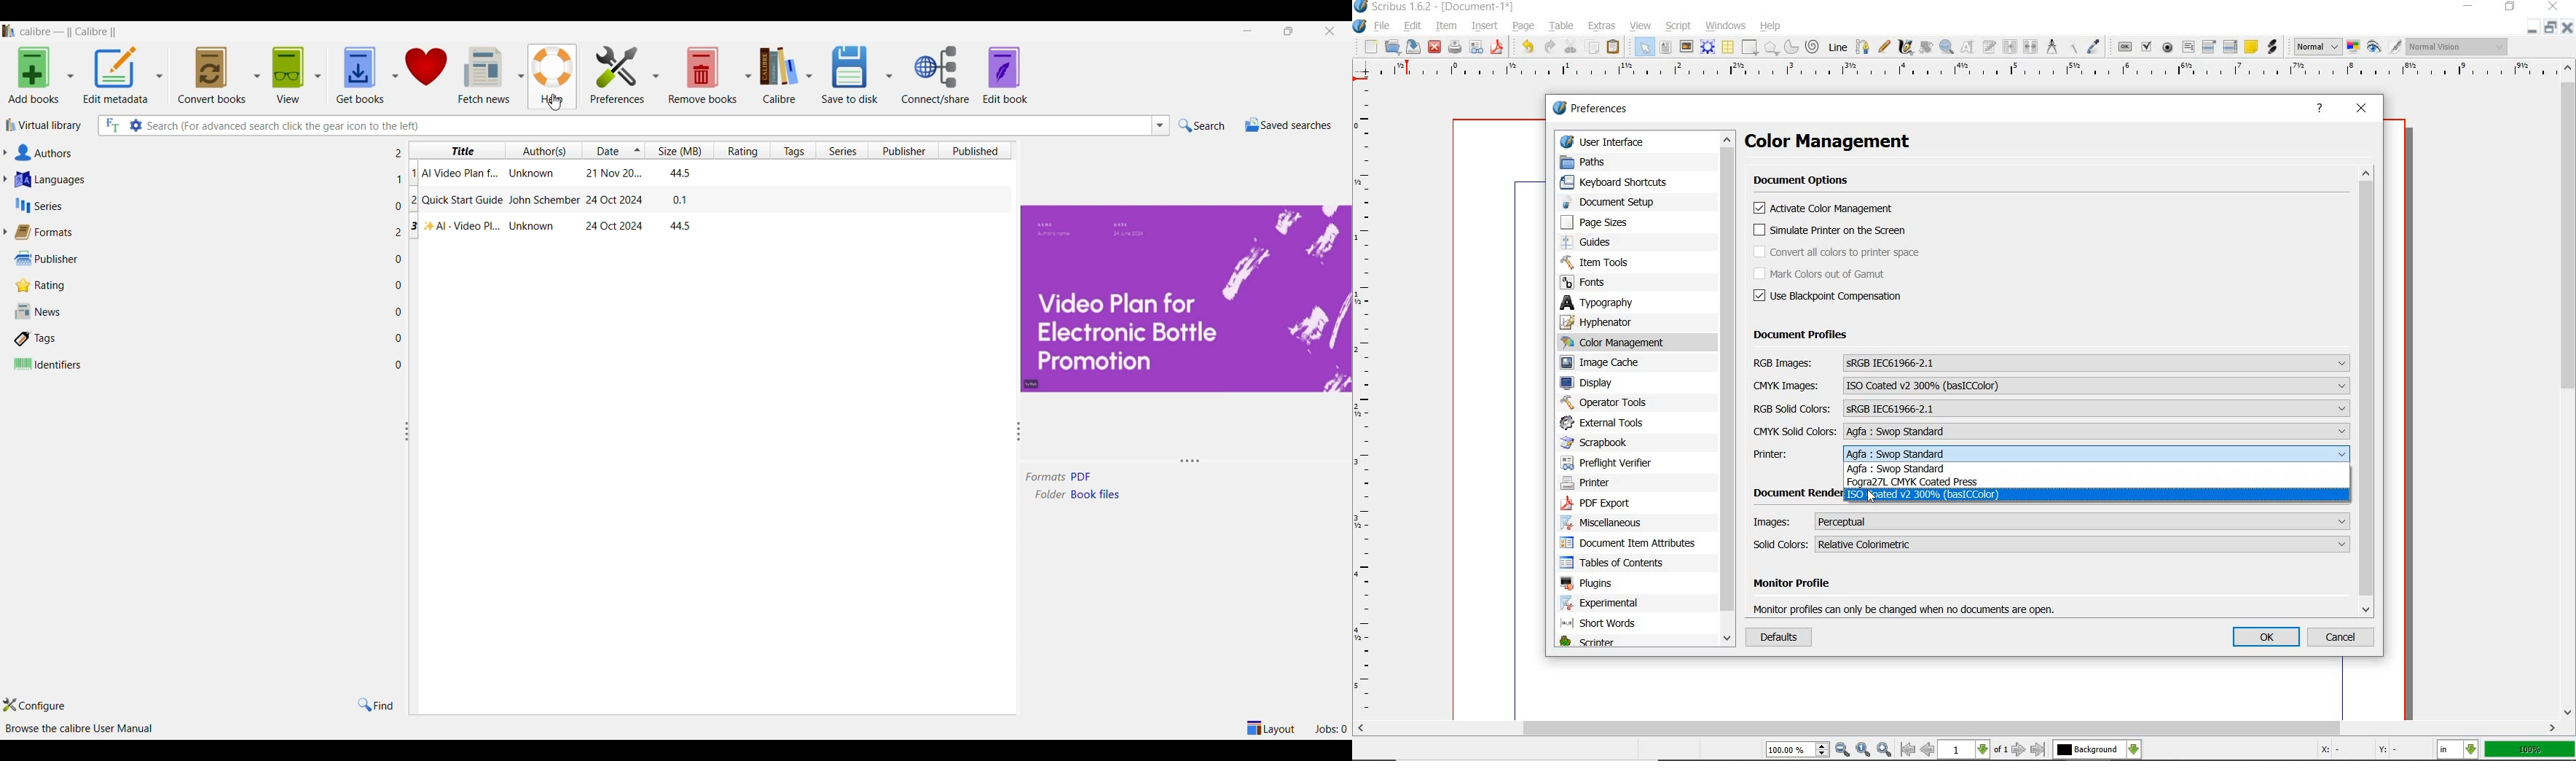  I want to click on Minimize, so click(1247, 30).